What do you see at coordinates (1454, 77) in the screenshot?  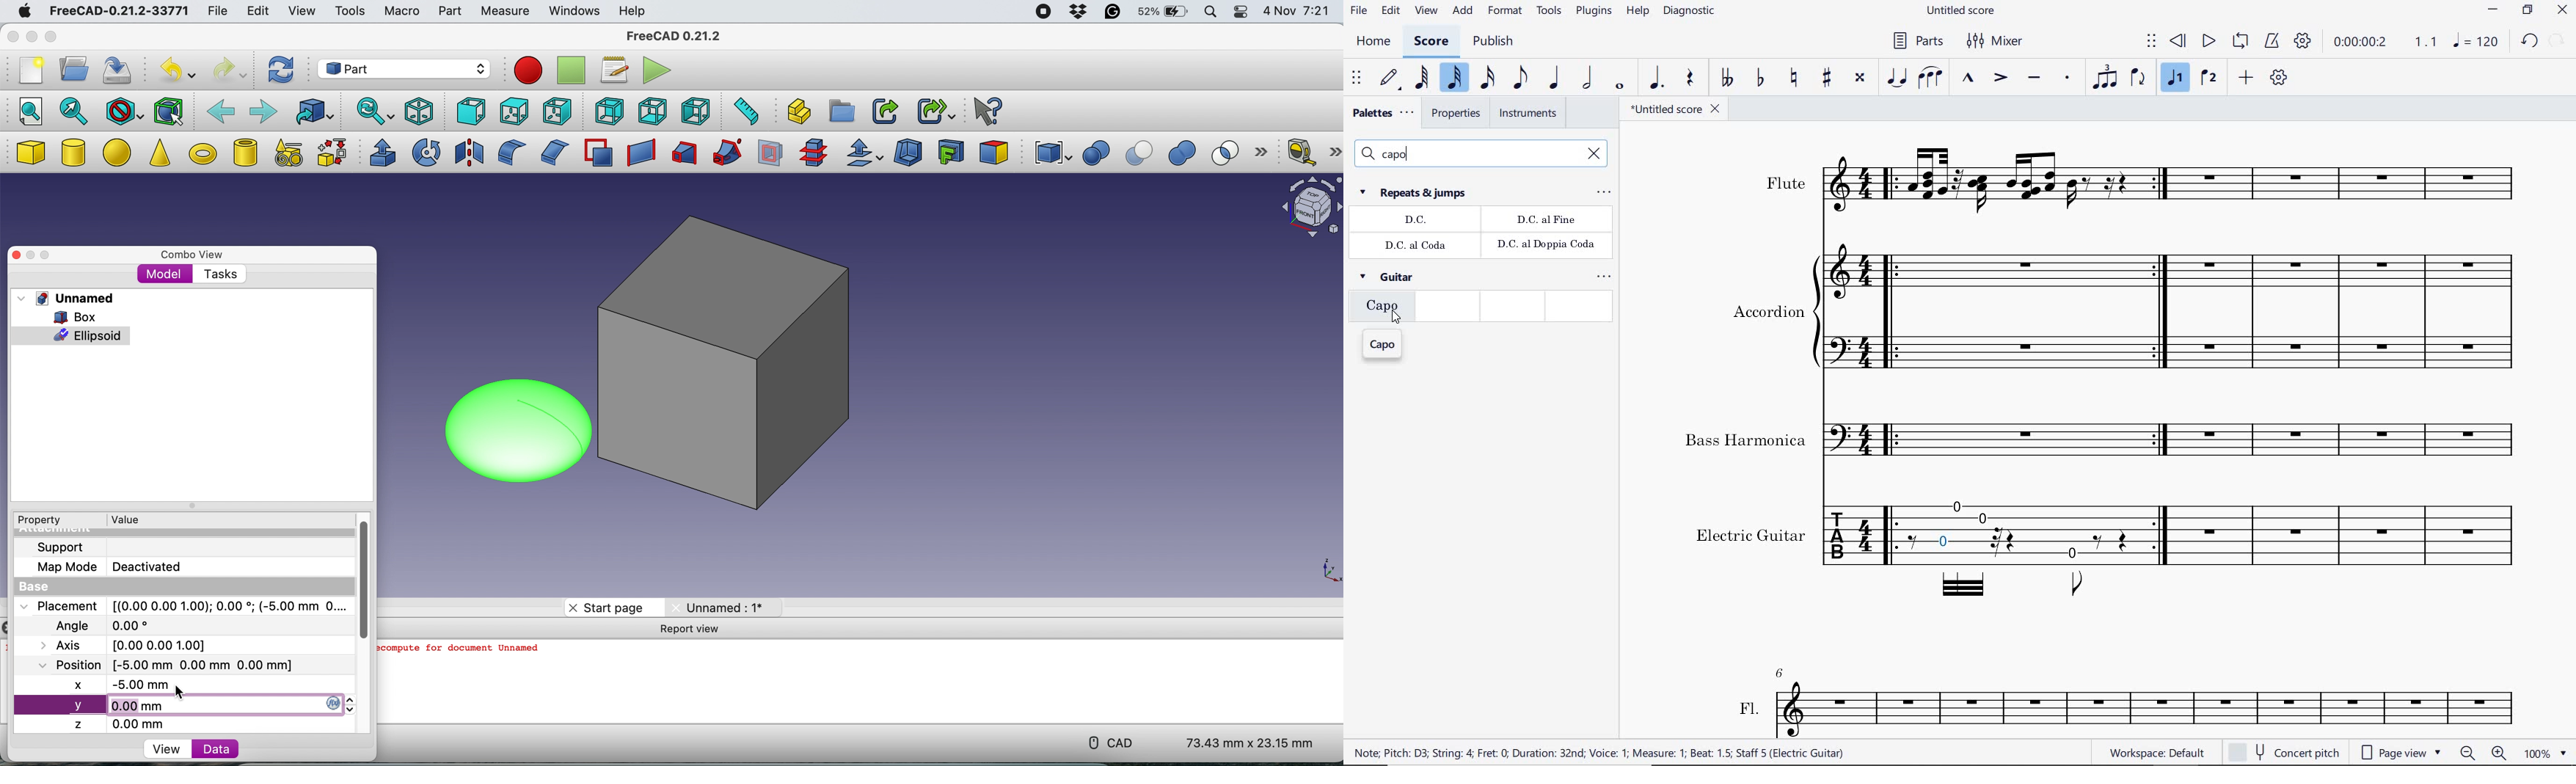 I see `32nd note` at bounding box center [1454, 77].